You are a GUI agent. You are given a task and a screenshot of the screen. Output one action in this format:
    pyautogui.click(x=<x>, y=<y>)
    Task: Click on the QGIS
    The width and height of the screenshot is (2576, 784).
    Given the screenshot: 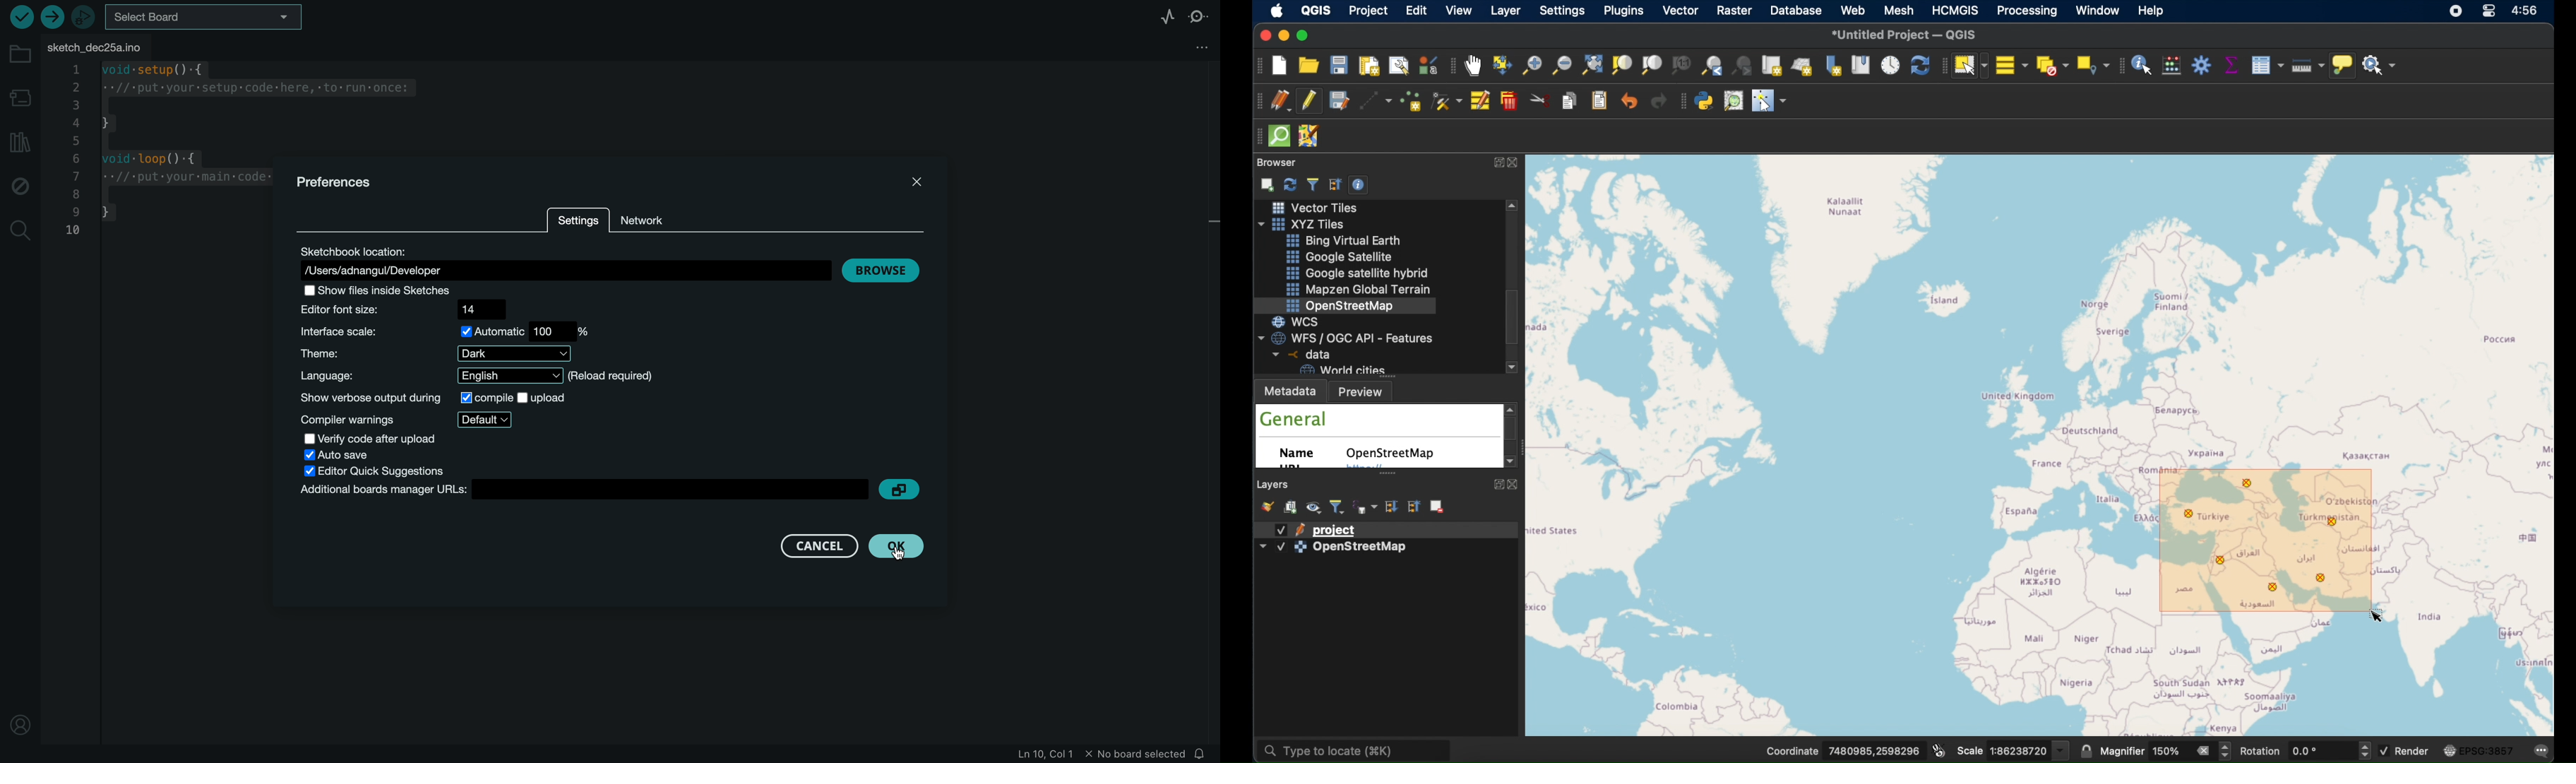 What is the action you would take?
    pyautogui.click(x=1320, y=9)
    